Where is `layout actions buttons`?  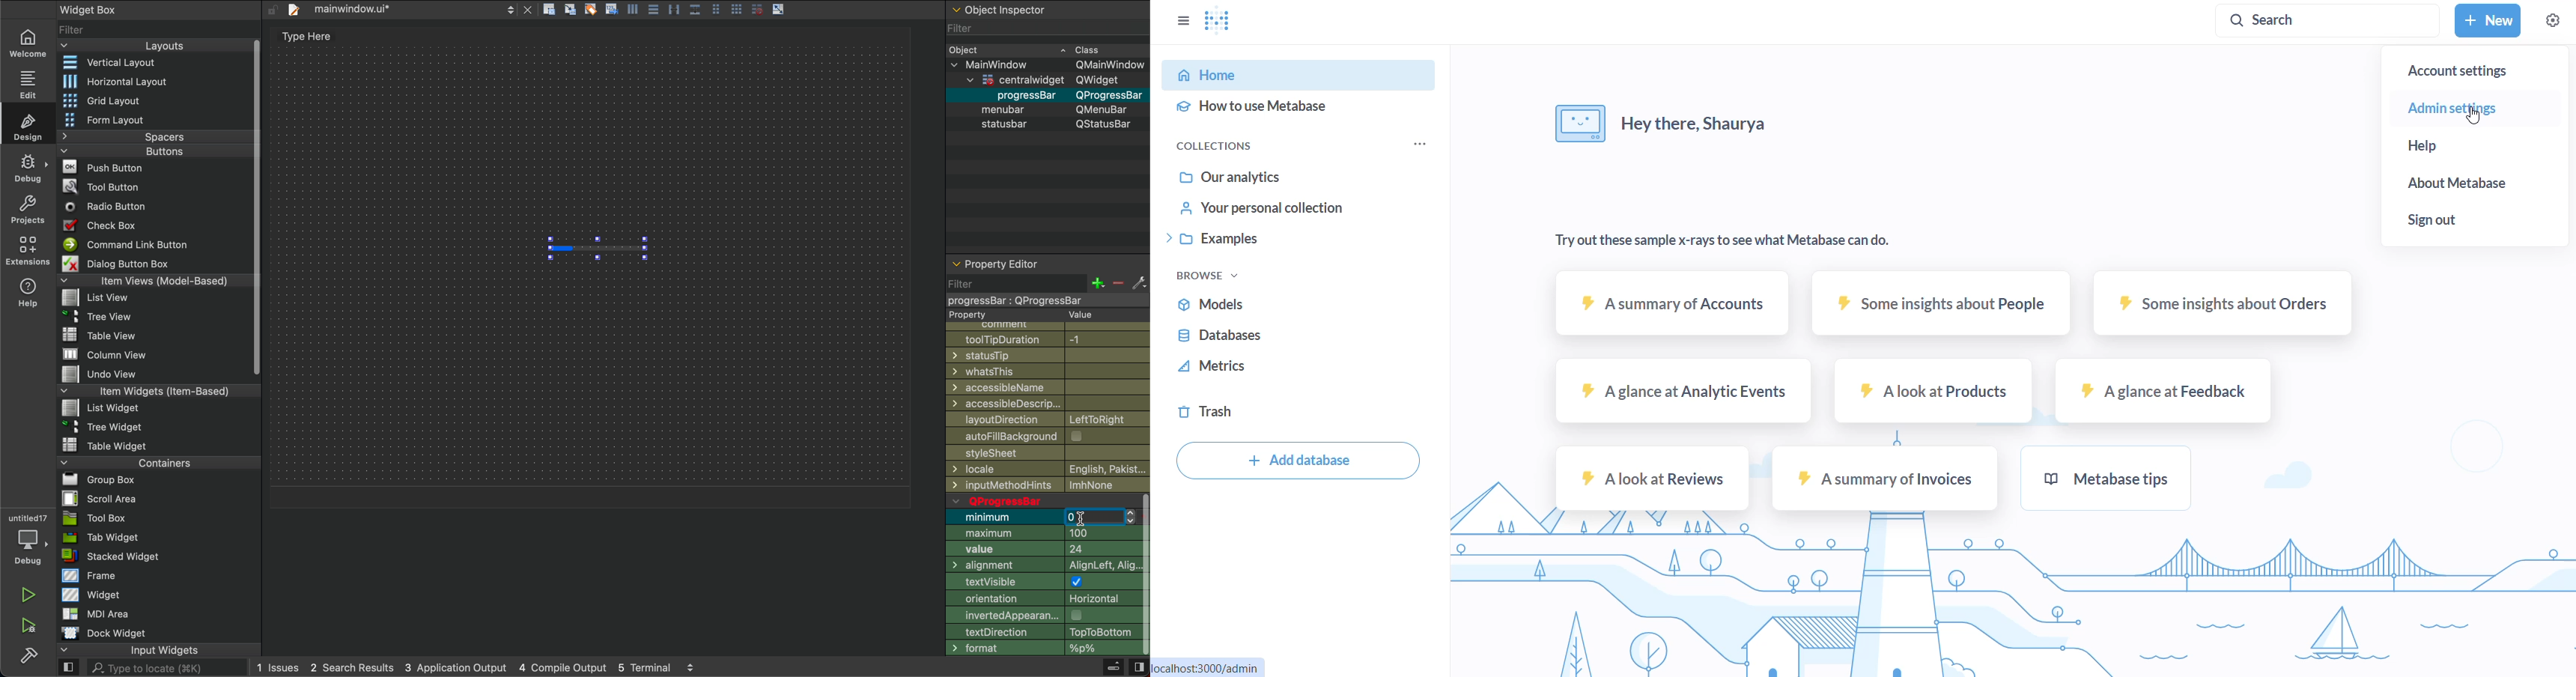 layout actions buttons is located at coordinates (663, 11).